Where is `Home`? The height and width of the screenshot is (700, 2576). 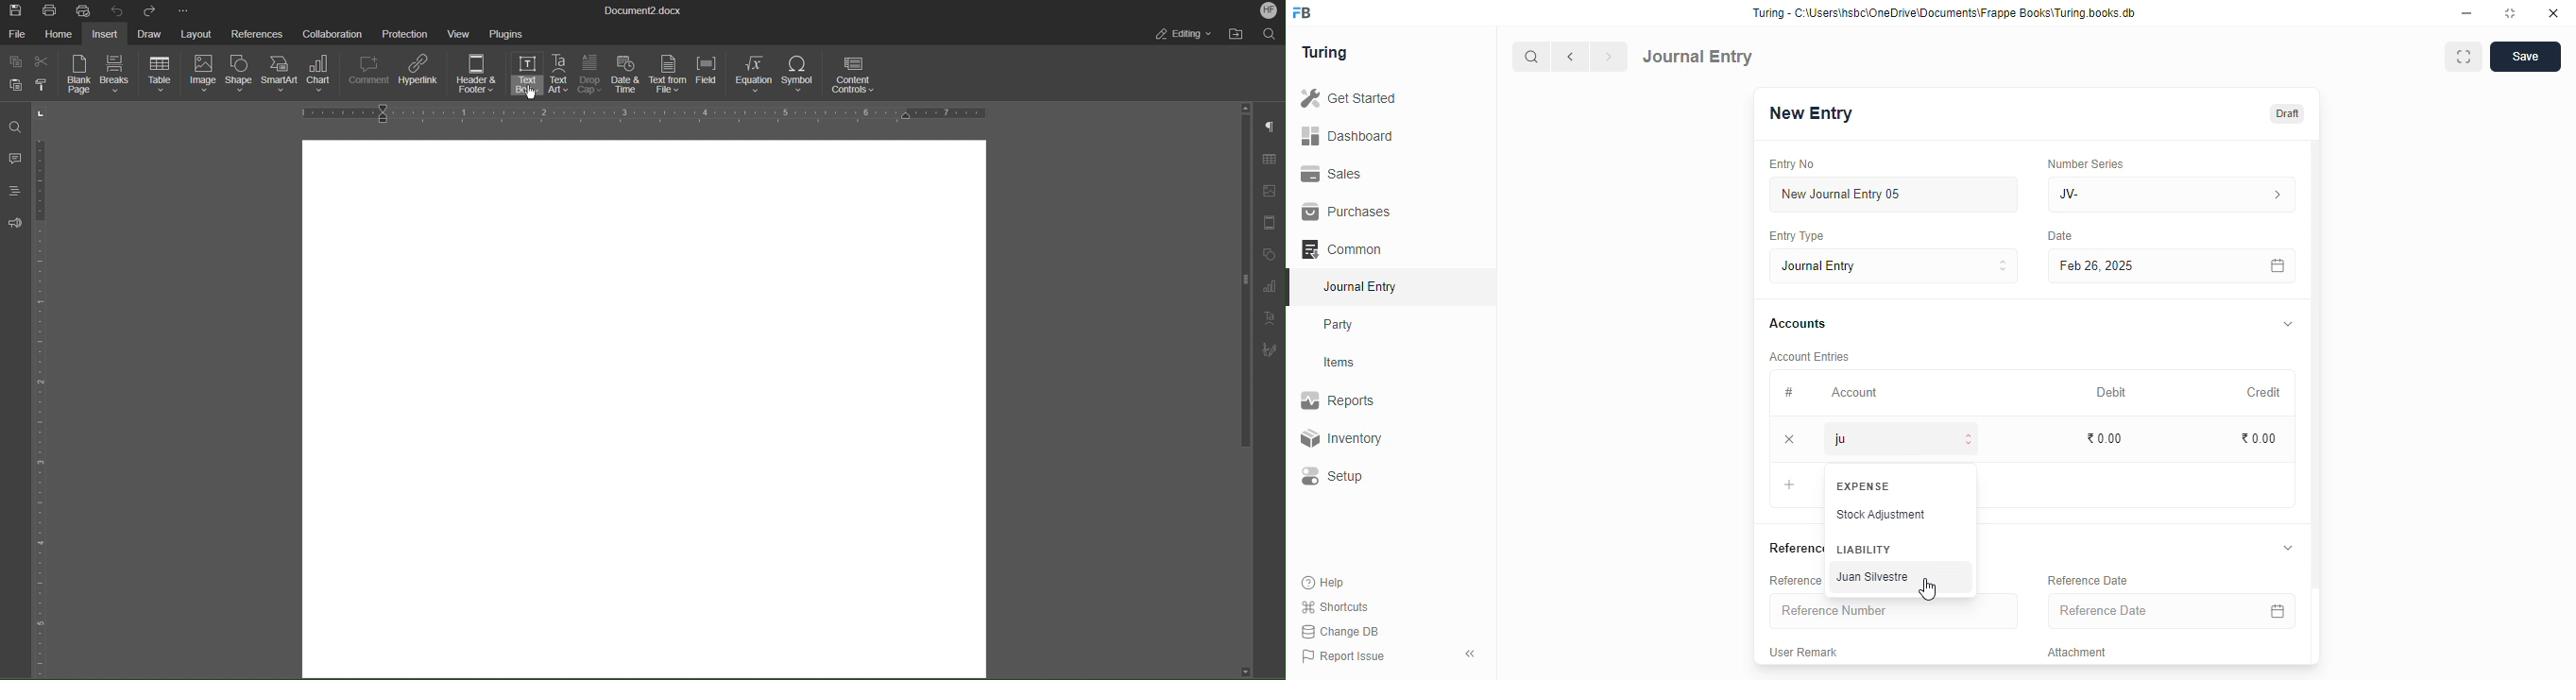 Home is located at coordinates (58, 33).